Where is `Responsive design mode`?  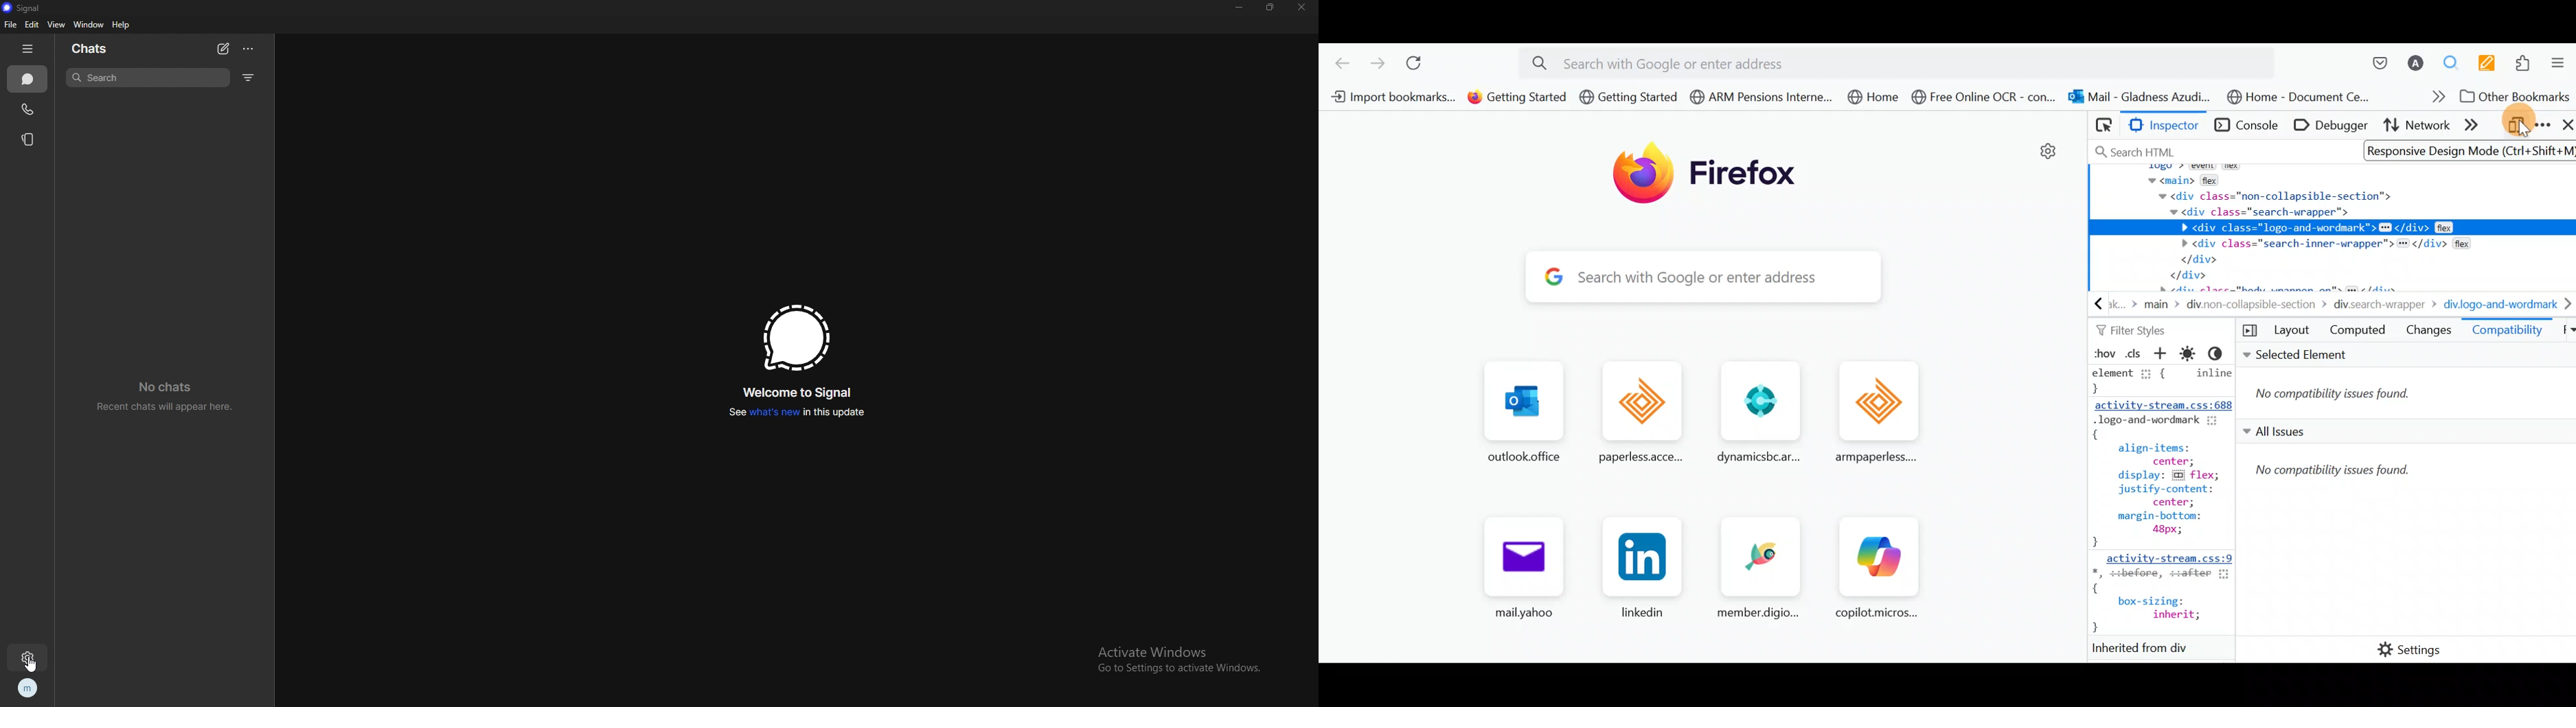
Responsive design mode is located at coordinates (2516, 127).